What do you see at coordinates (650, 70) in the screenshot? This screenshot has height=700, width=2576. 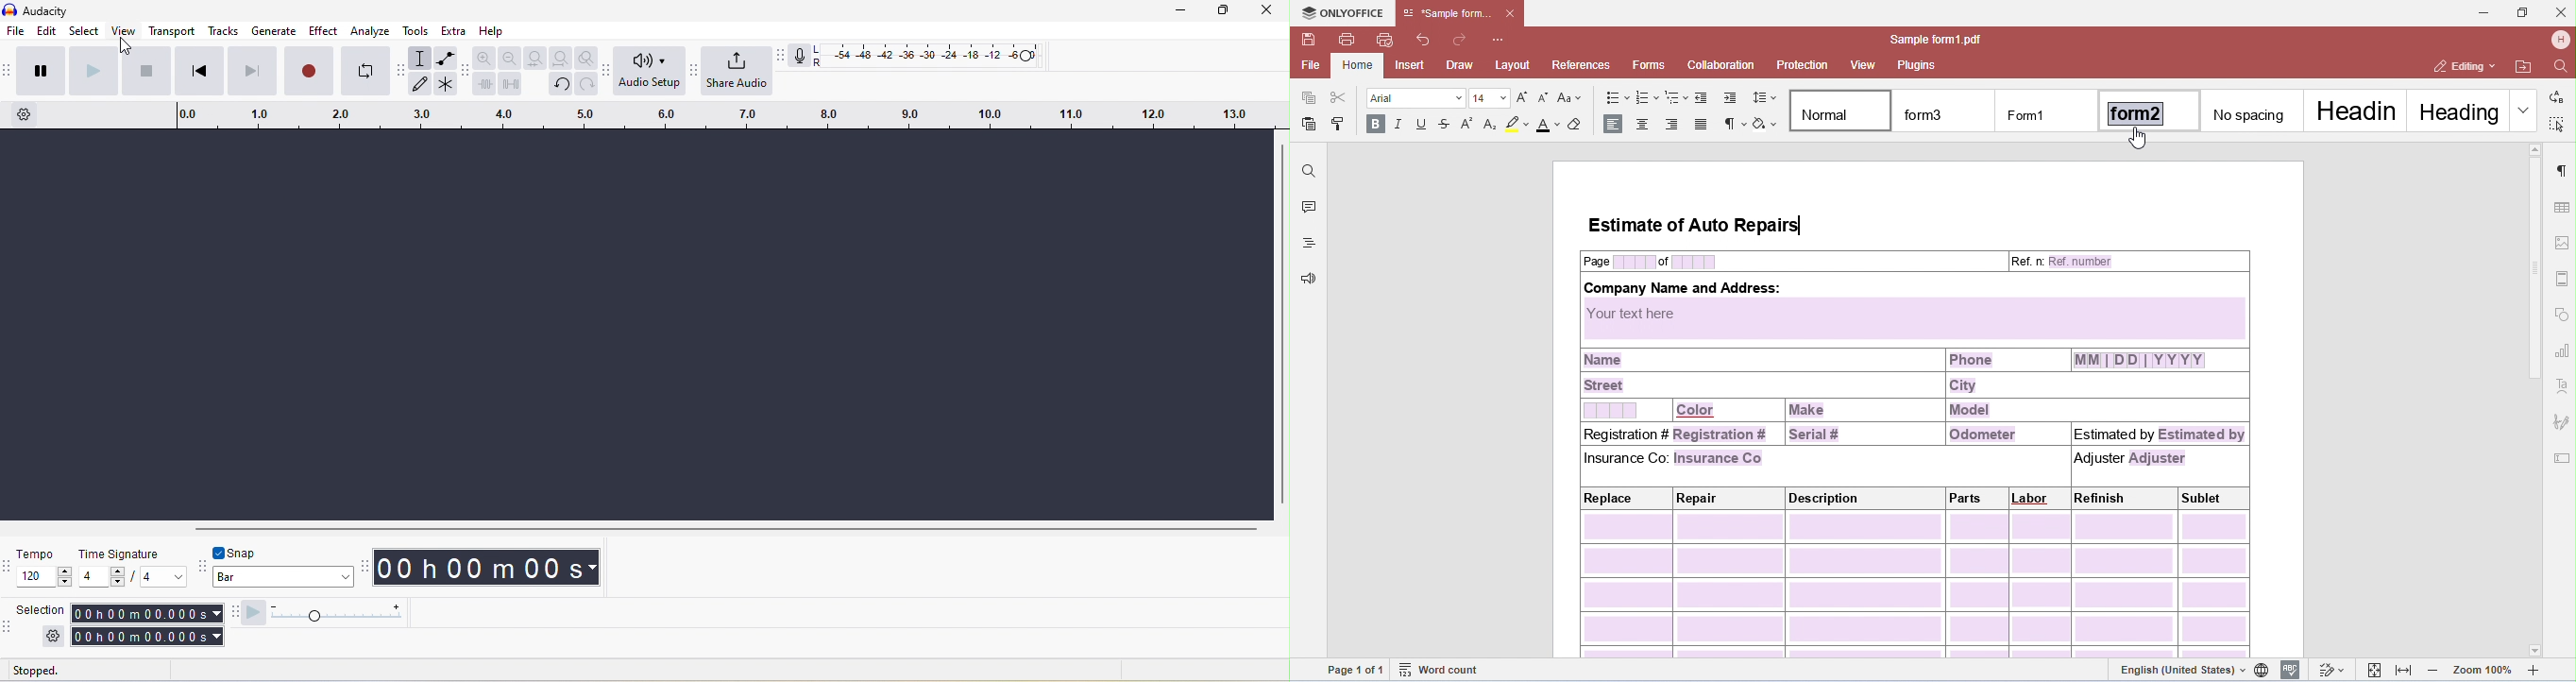 I see `audio setup` at bounding box center [650, 70].